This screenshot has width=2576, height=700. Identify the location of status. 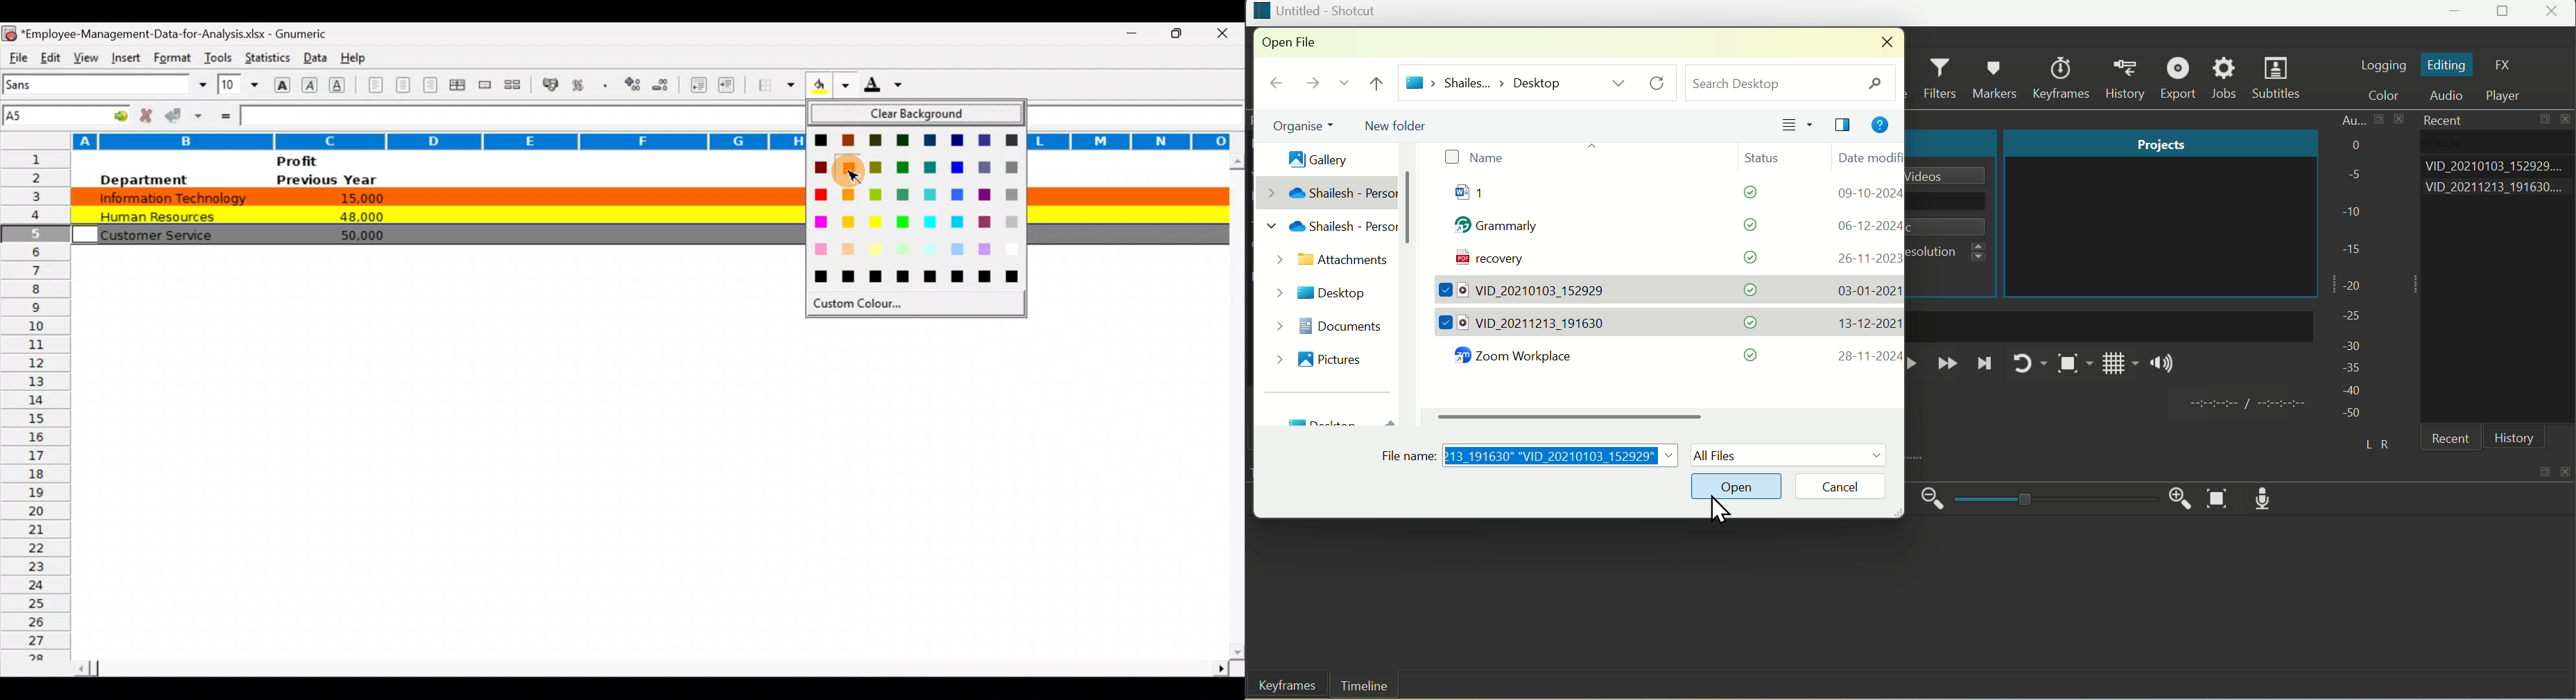
(1743, 195).